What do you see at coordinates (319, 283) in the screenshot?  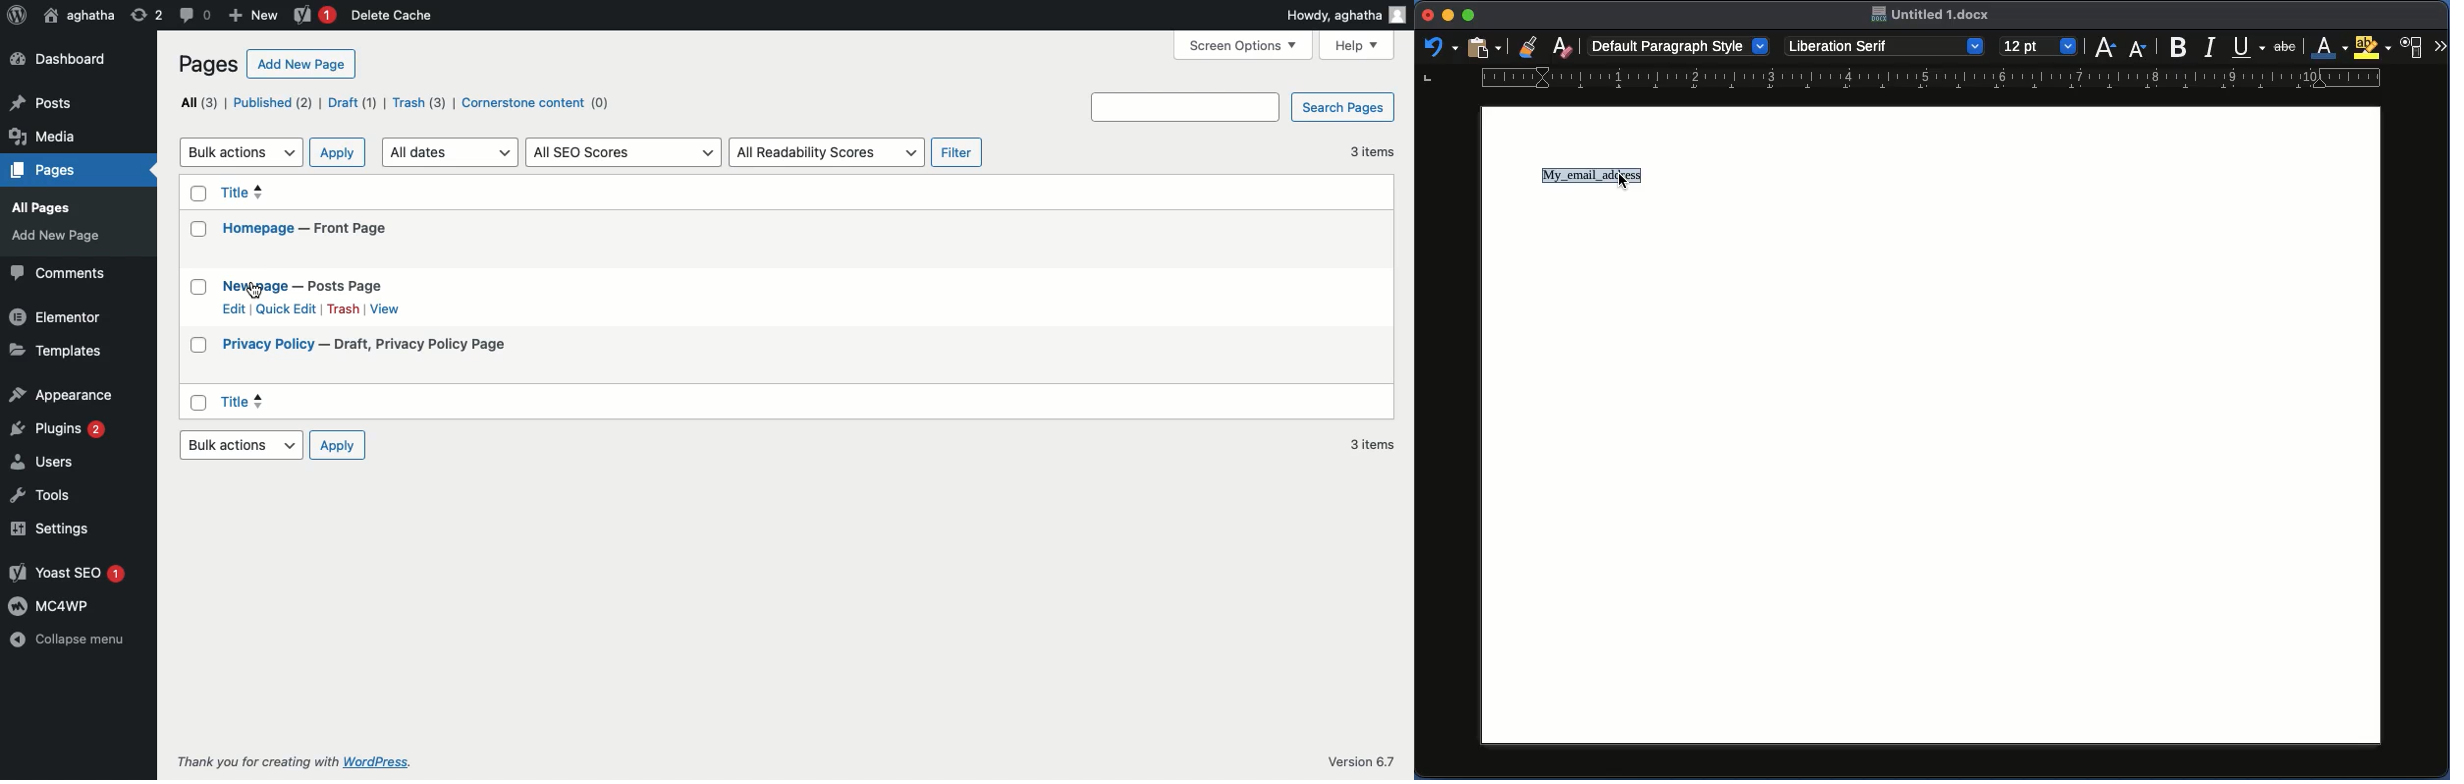 I see `new page- posts pages` at bounding box center [319, 283].